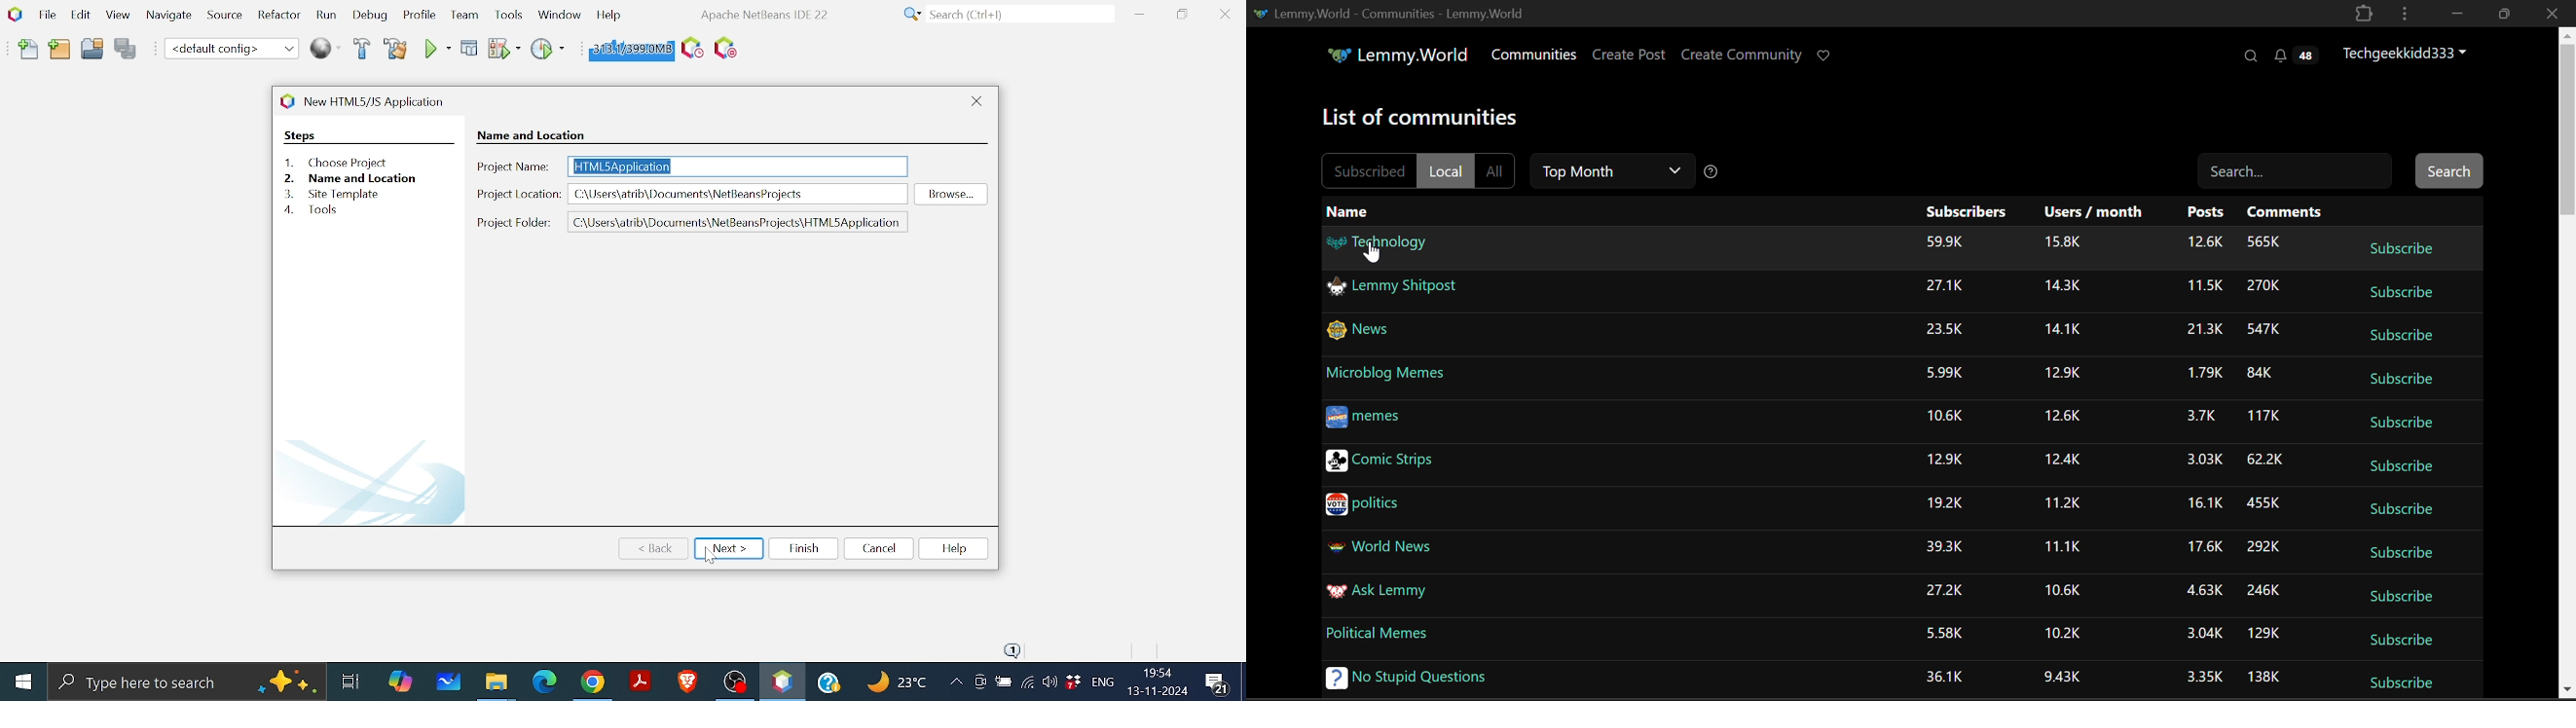 This screenshot has height=728, width=2576. I want to click on Subscribe, so click(2400, 423).